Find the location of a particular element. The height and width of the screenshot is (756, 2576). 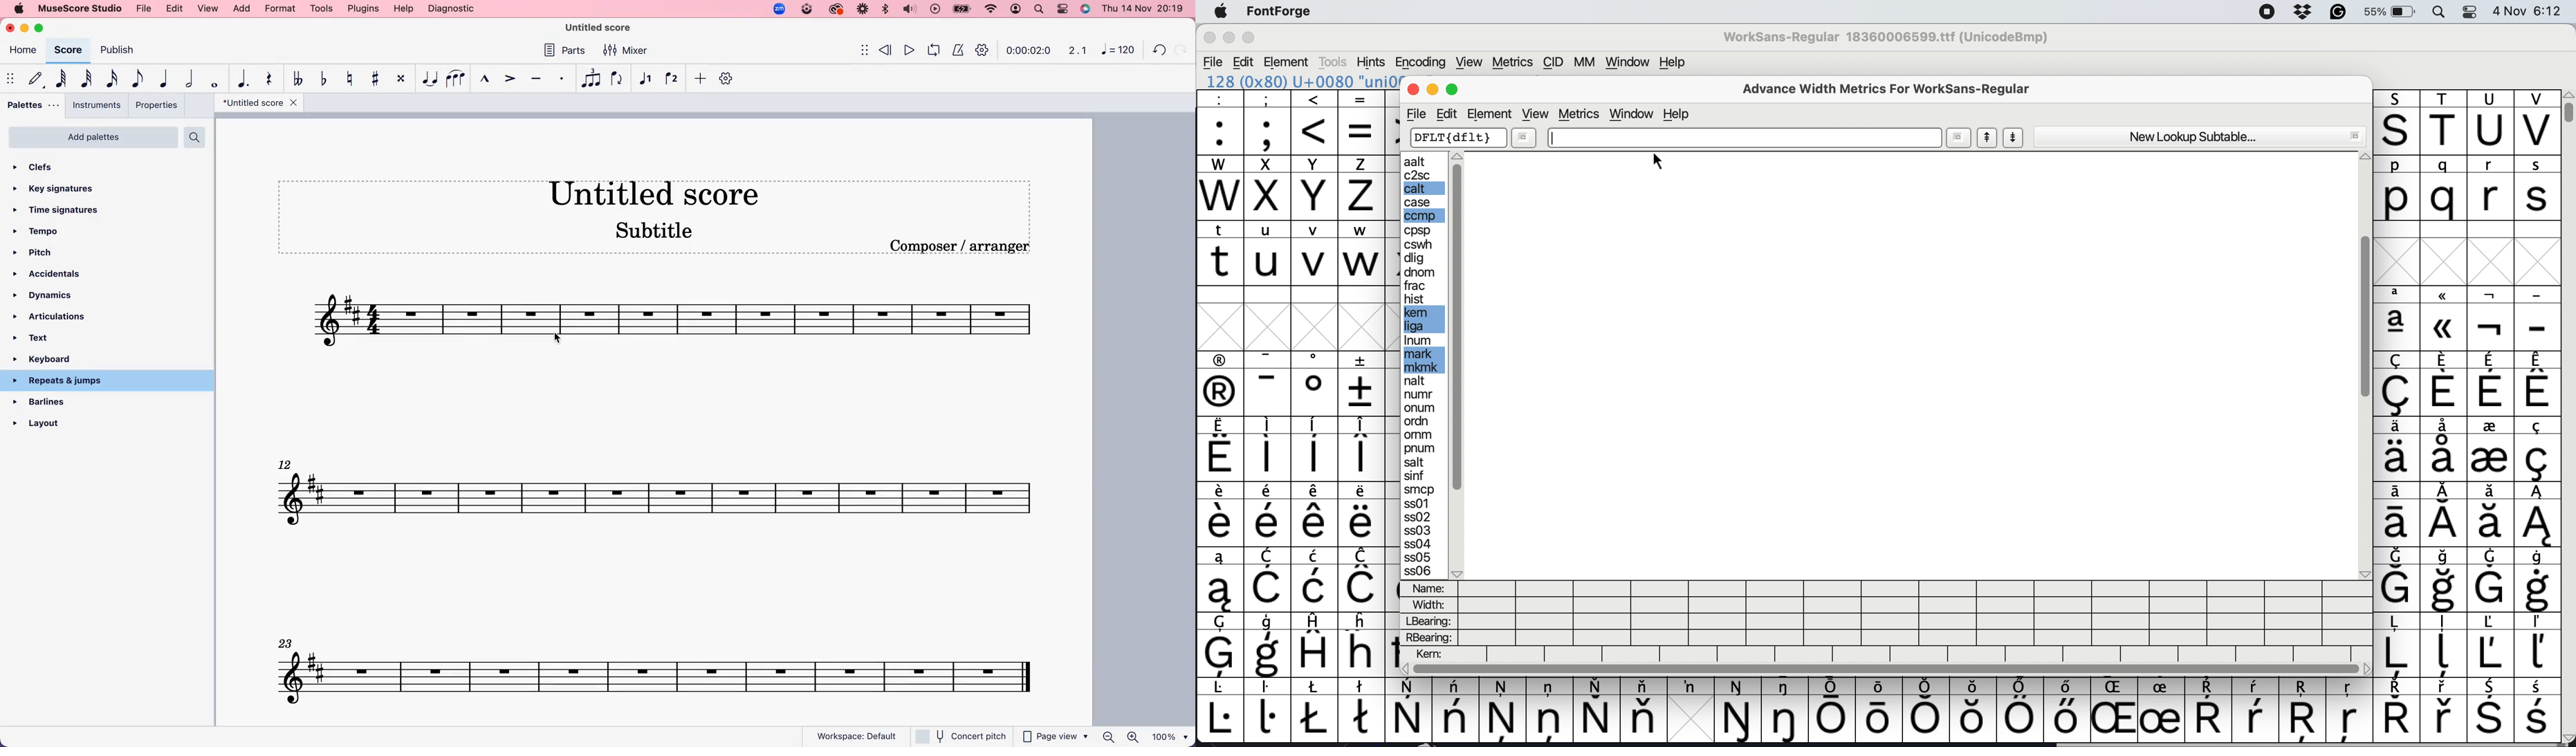

eight note is located at coordinates (138, 80).